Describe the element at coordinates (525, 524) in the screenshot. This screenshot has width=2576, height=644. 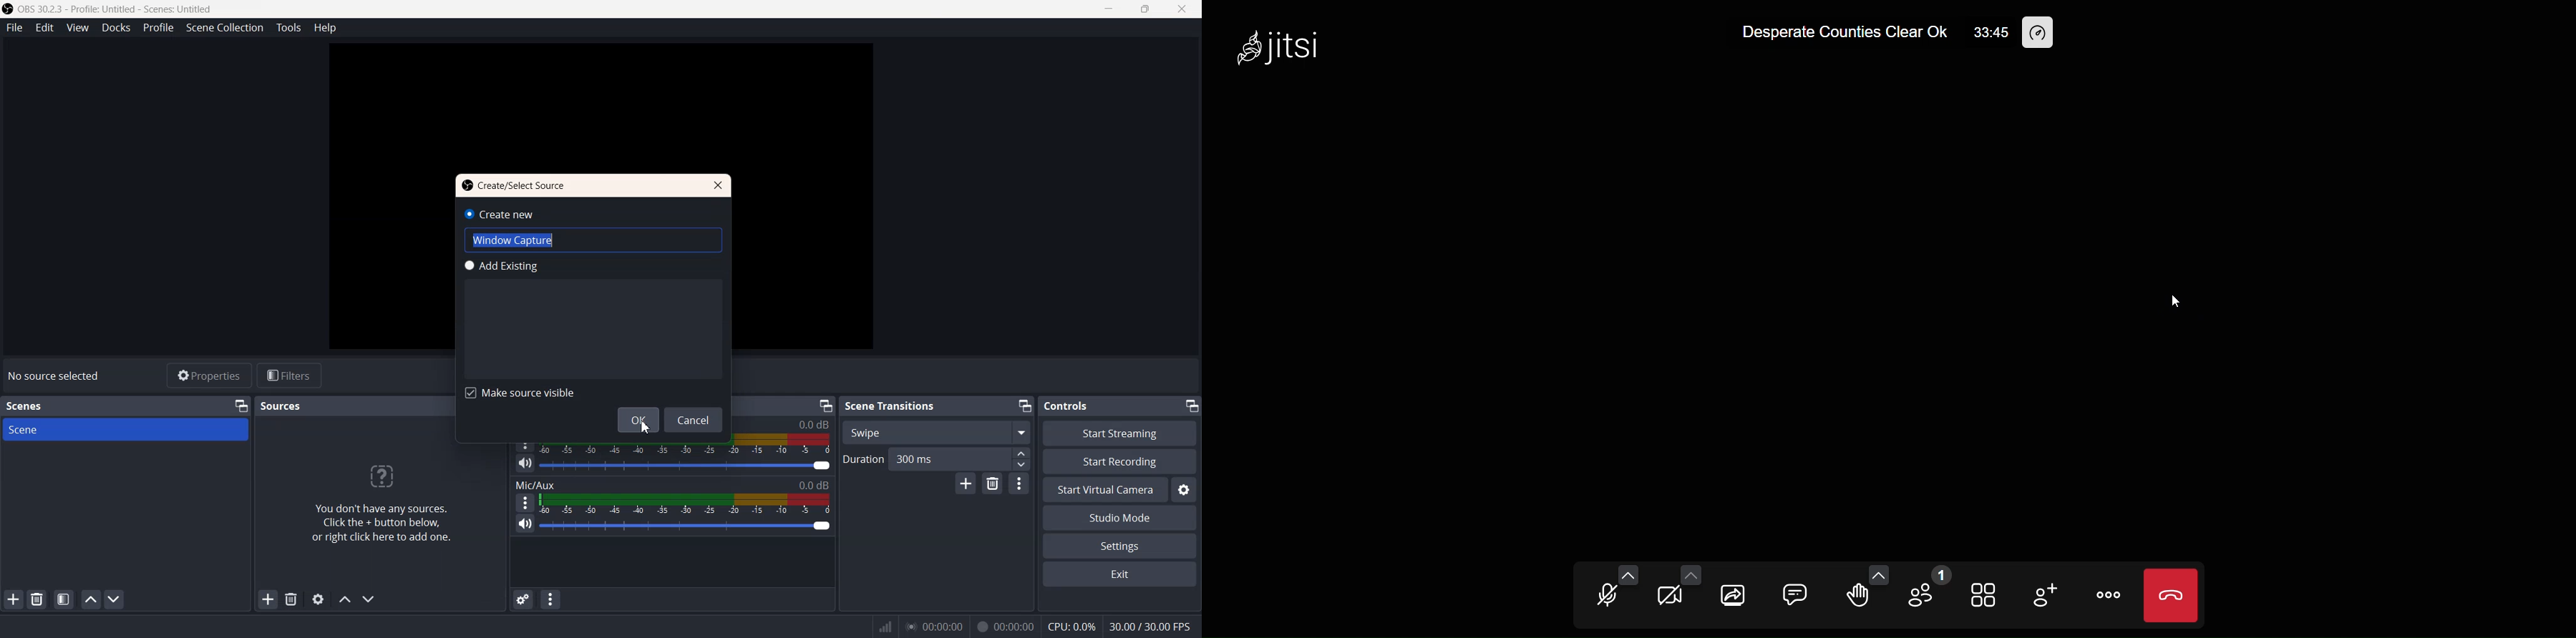
I see `Mute/ Unmute` at that location.